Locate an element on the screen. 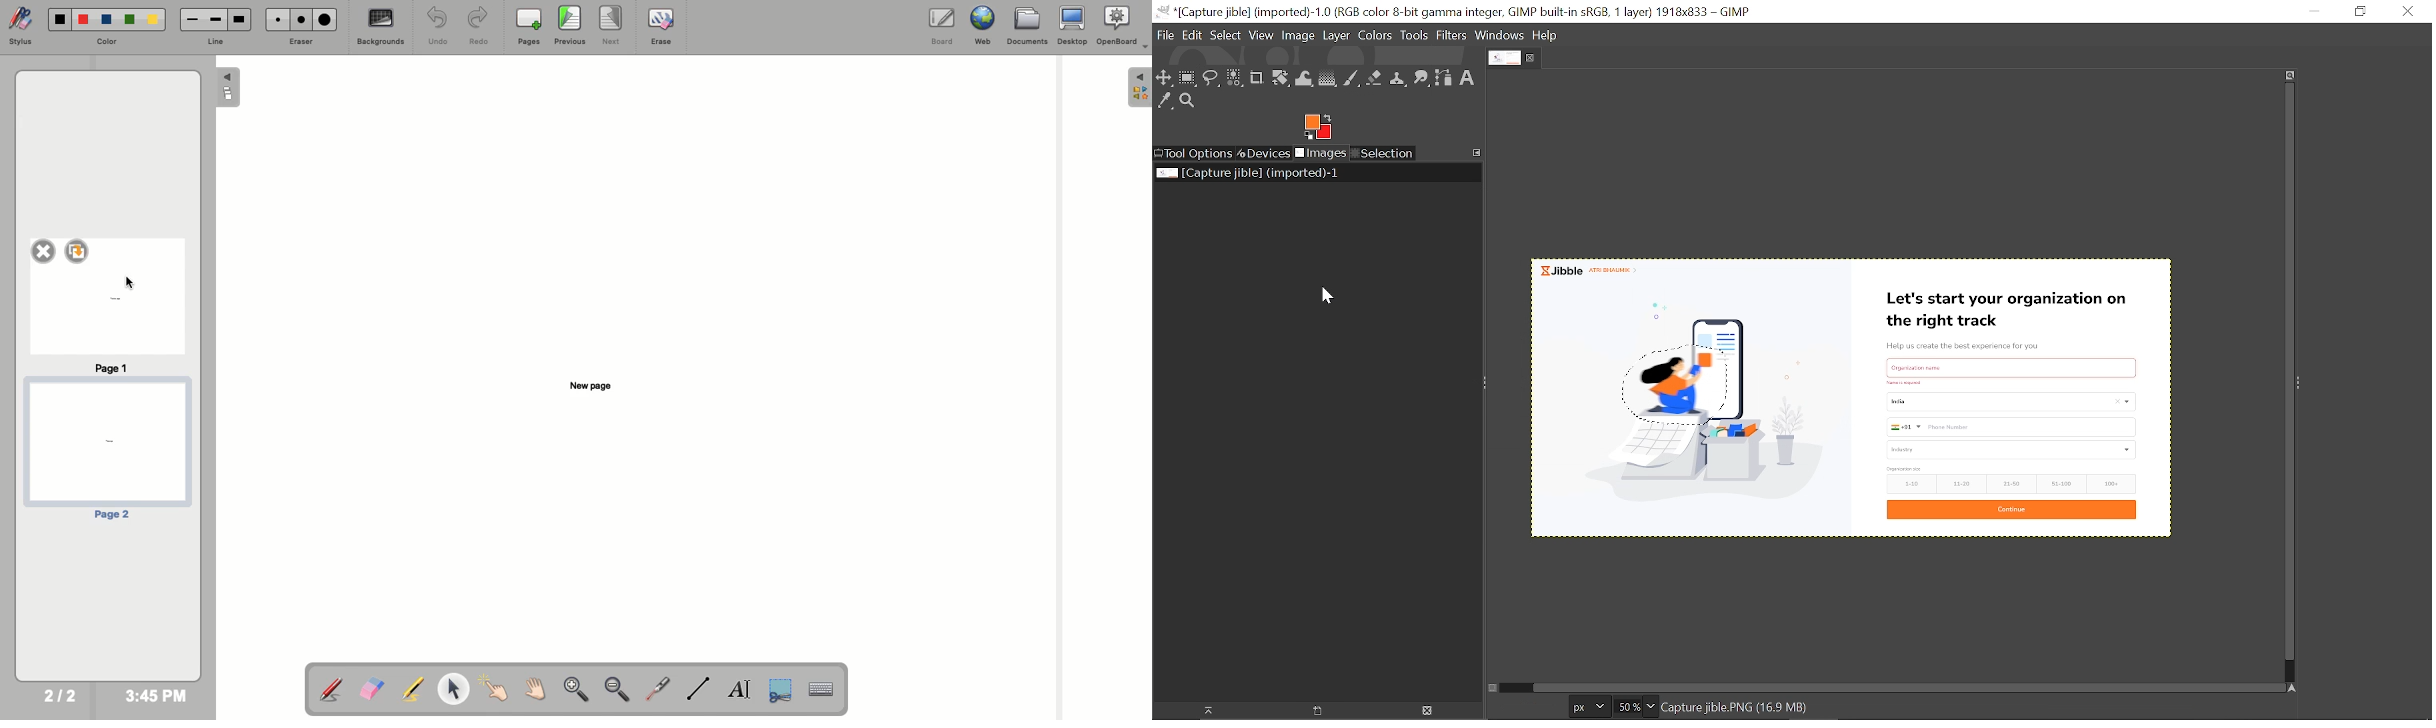 This screenshot has height=728, width=2436. Raise dispaly is located at coordinates (1202, 711).